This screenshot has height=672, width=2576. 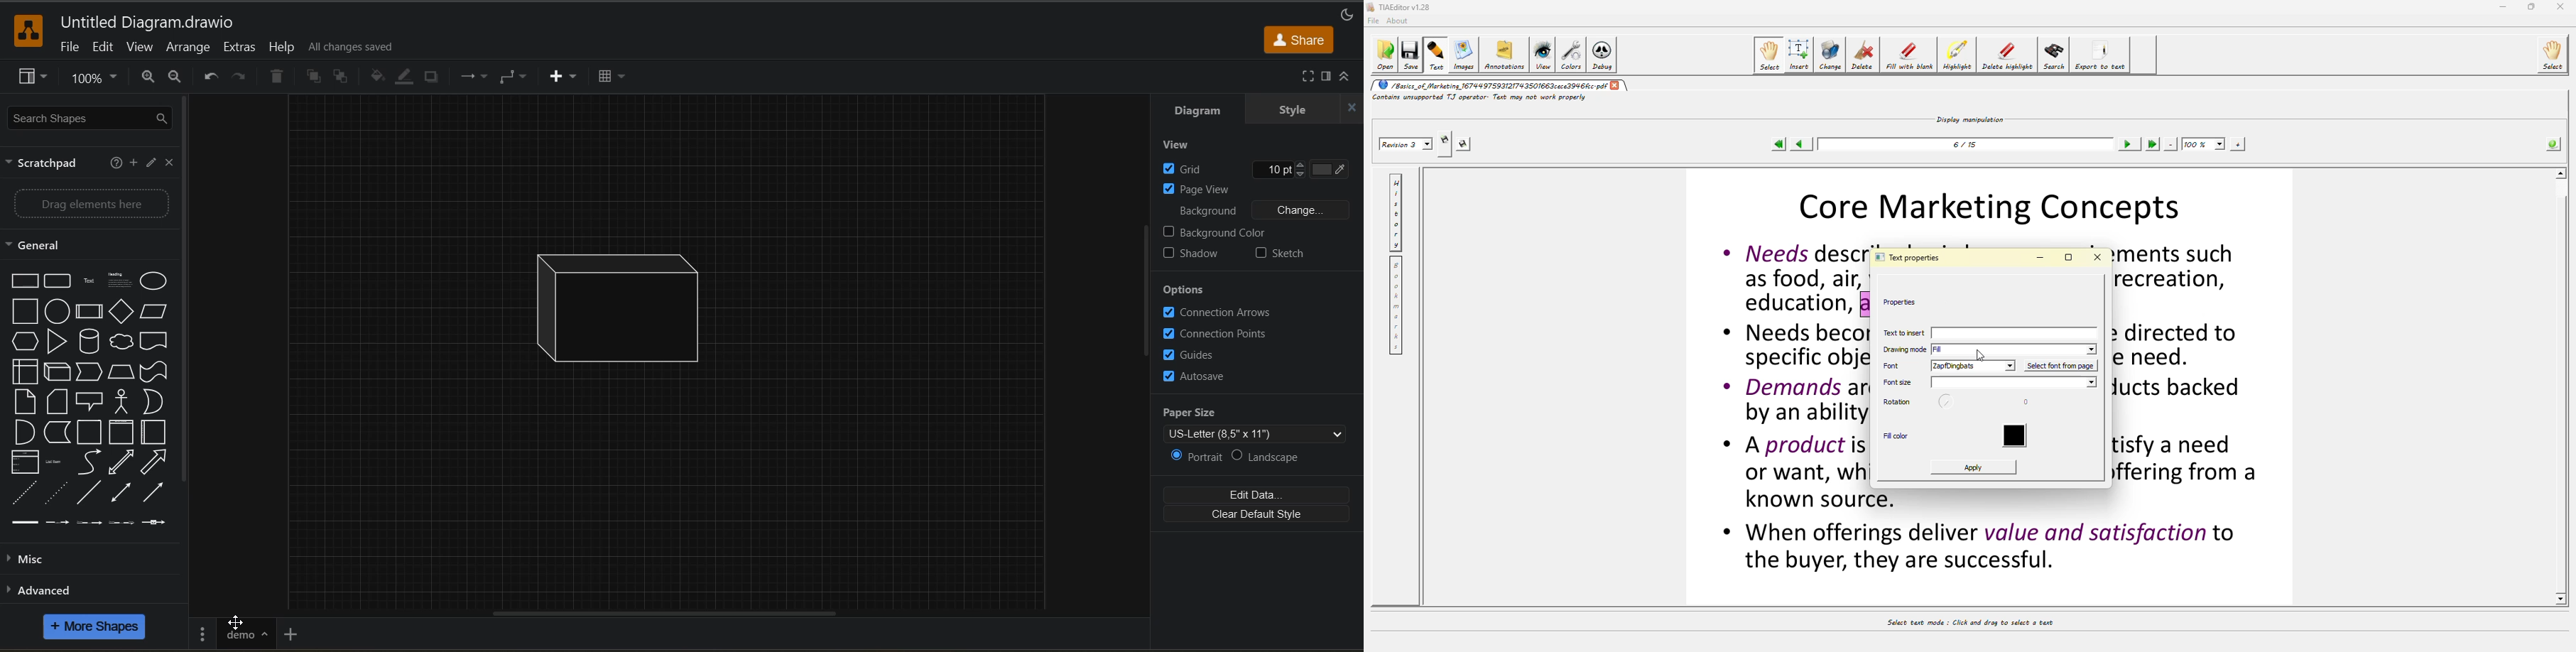 What do you see at coordinates (1210, 109) in the screenshot?
I see `diagram` at bounding box center [1210, 109].